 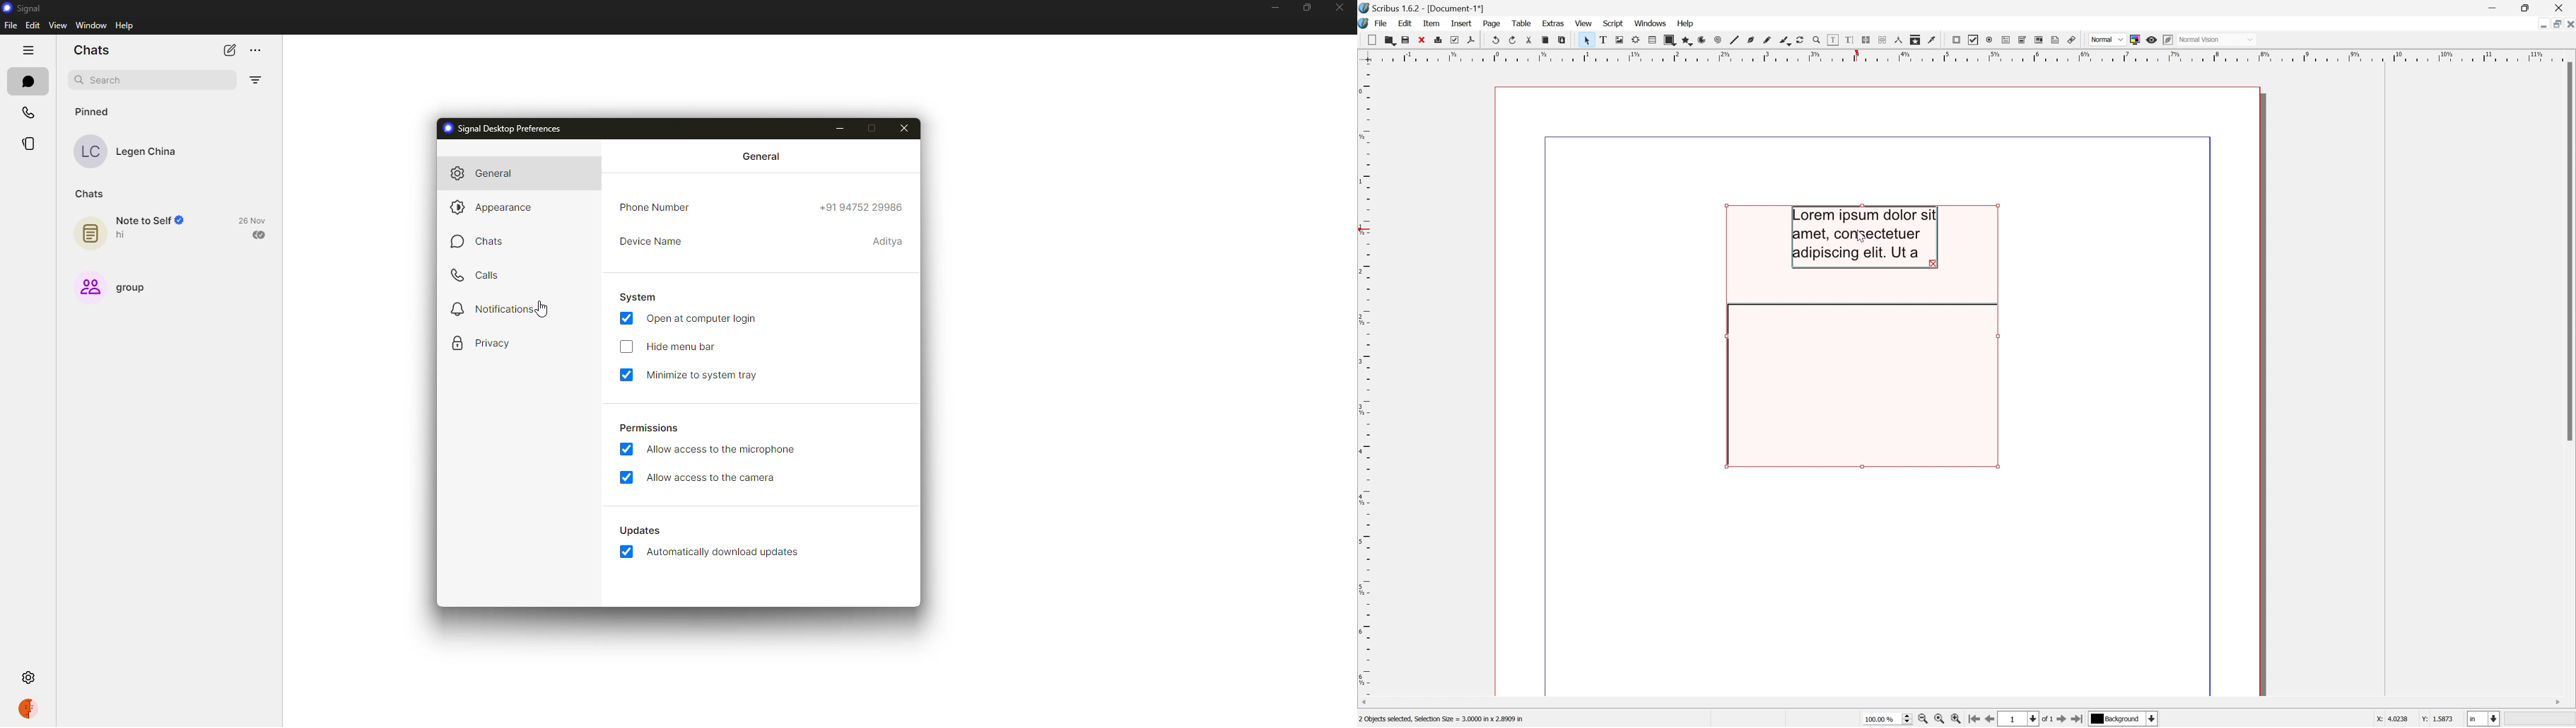 I want to click on Copy, so click(x=1545, y=40).